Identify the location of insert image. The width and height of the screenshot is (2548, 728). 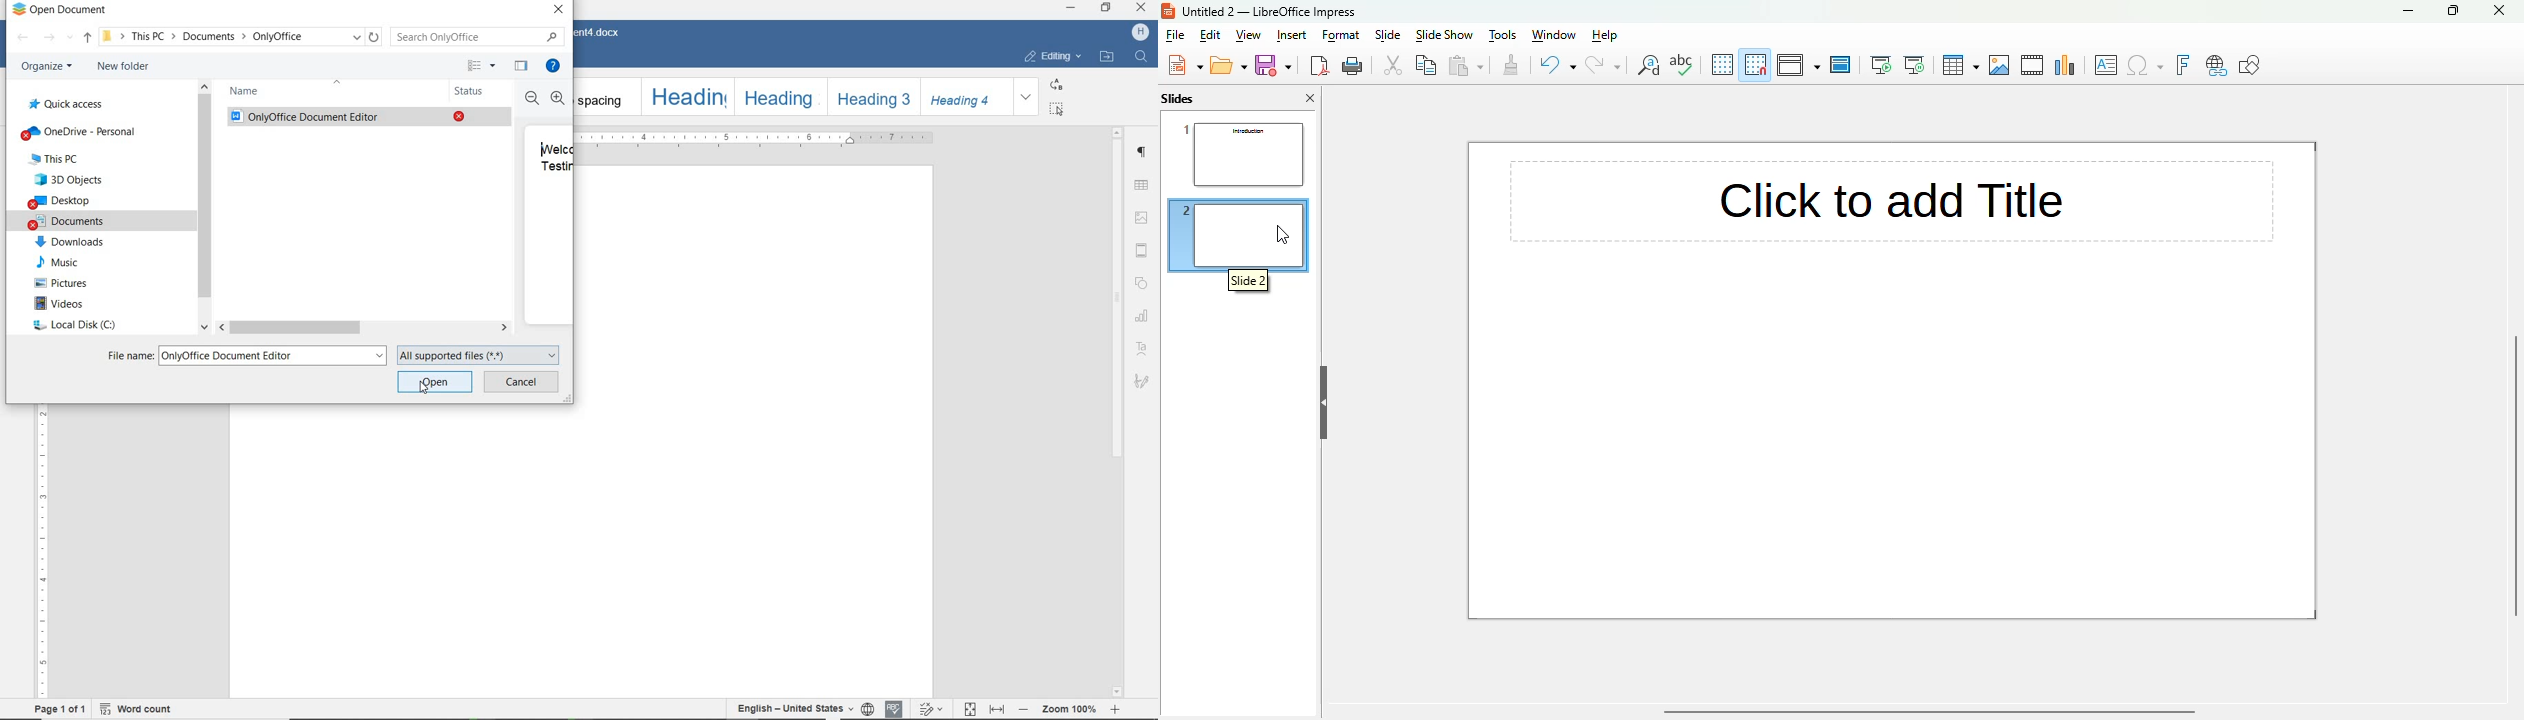
(2001, 65).